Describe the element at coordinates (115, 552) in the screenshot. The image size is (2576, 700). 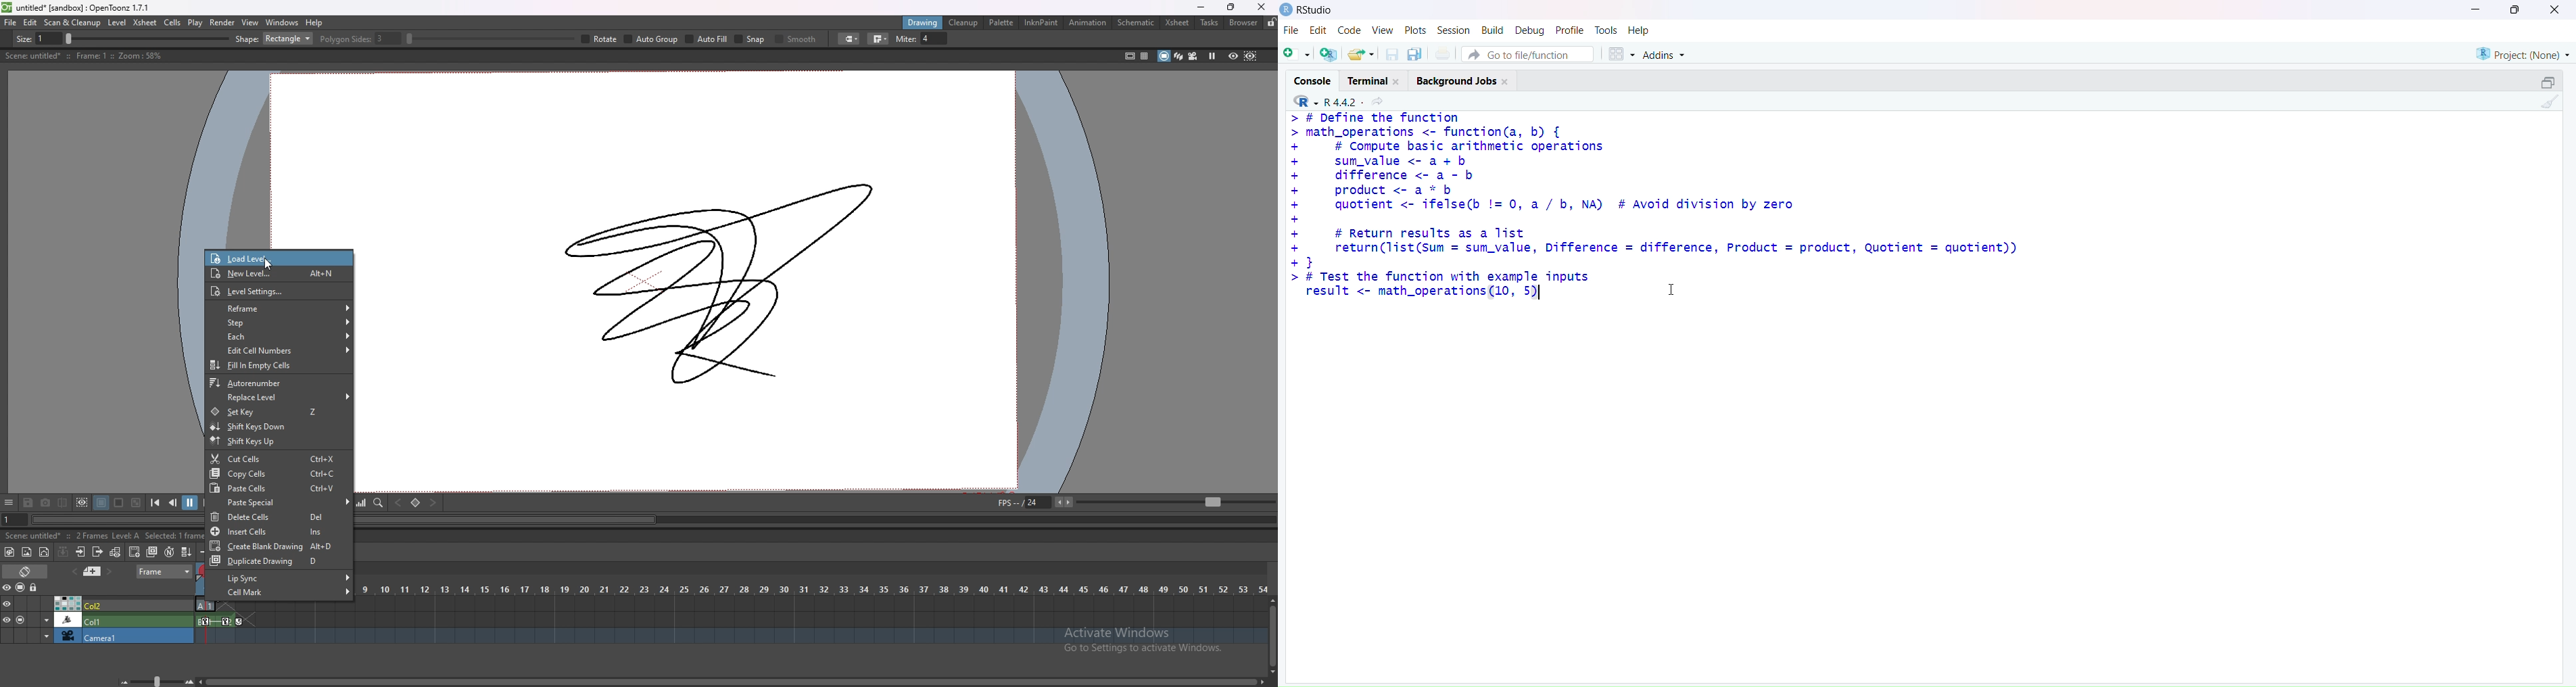
I see `toggle edit in place` at that location.